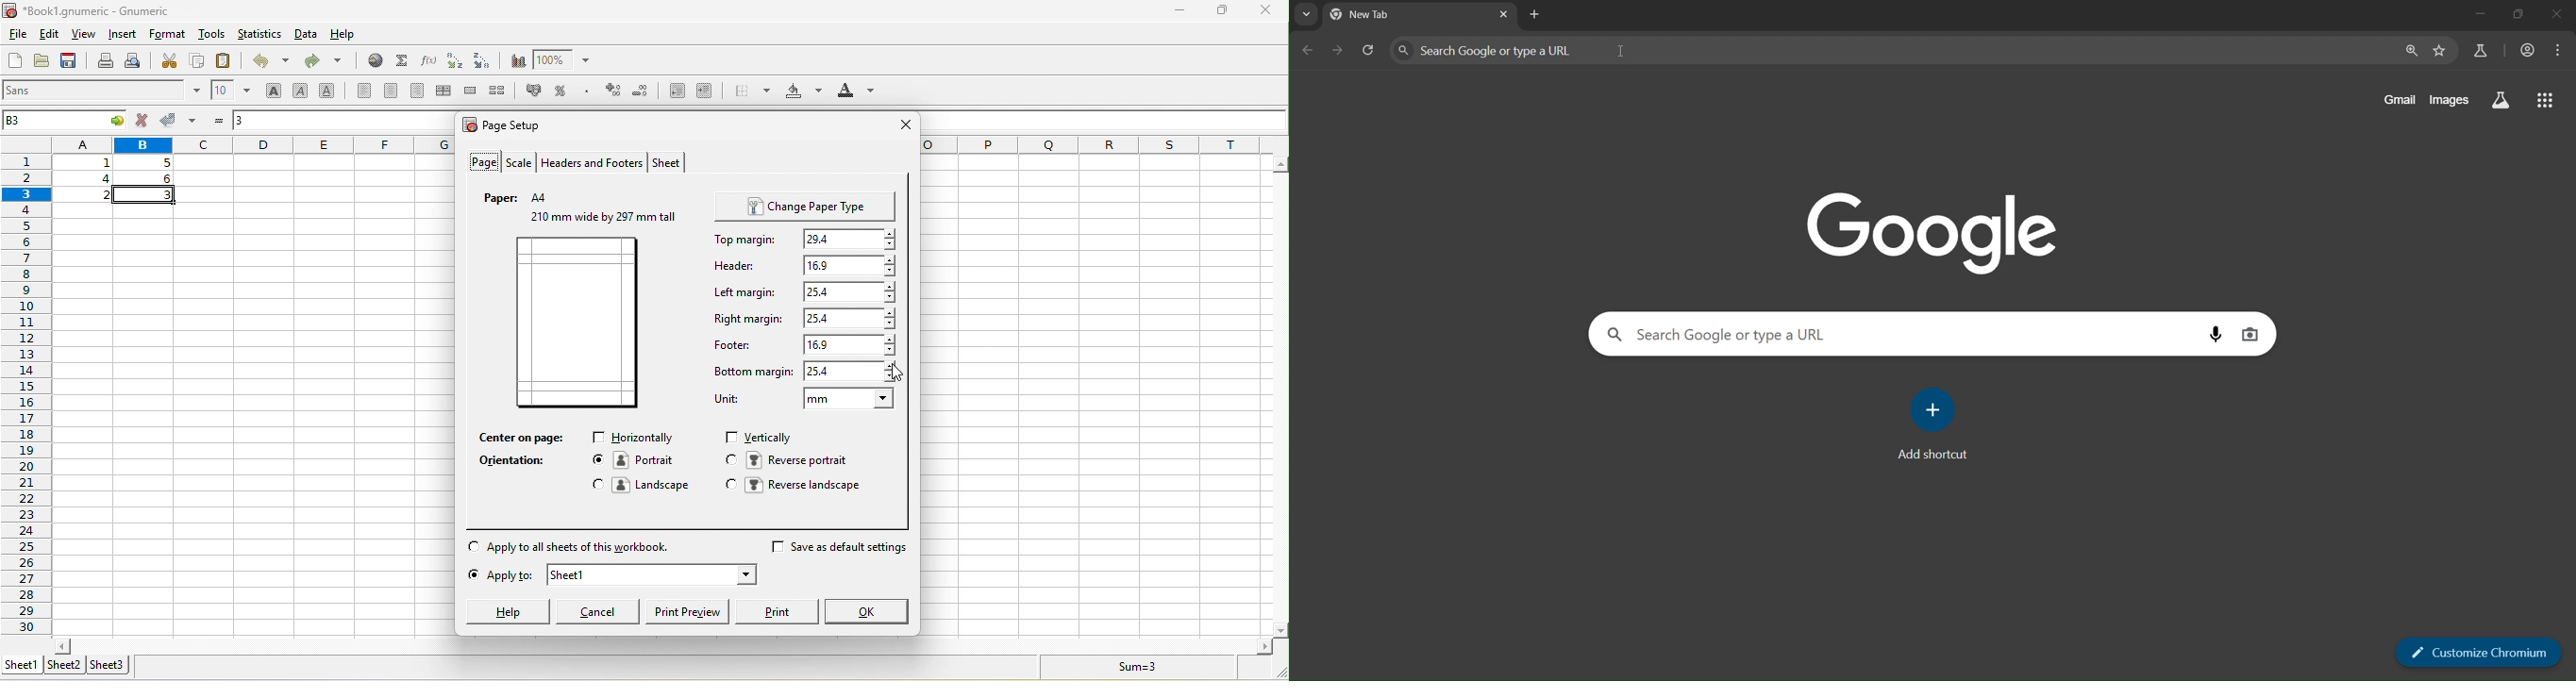 The width and height of the screenshot is (2576, 700). Describe the element at coordinates (225, 61) in the screenshot. I see `paste` at that location.